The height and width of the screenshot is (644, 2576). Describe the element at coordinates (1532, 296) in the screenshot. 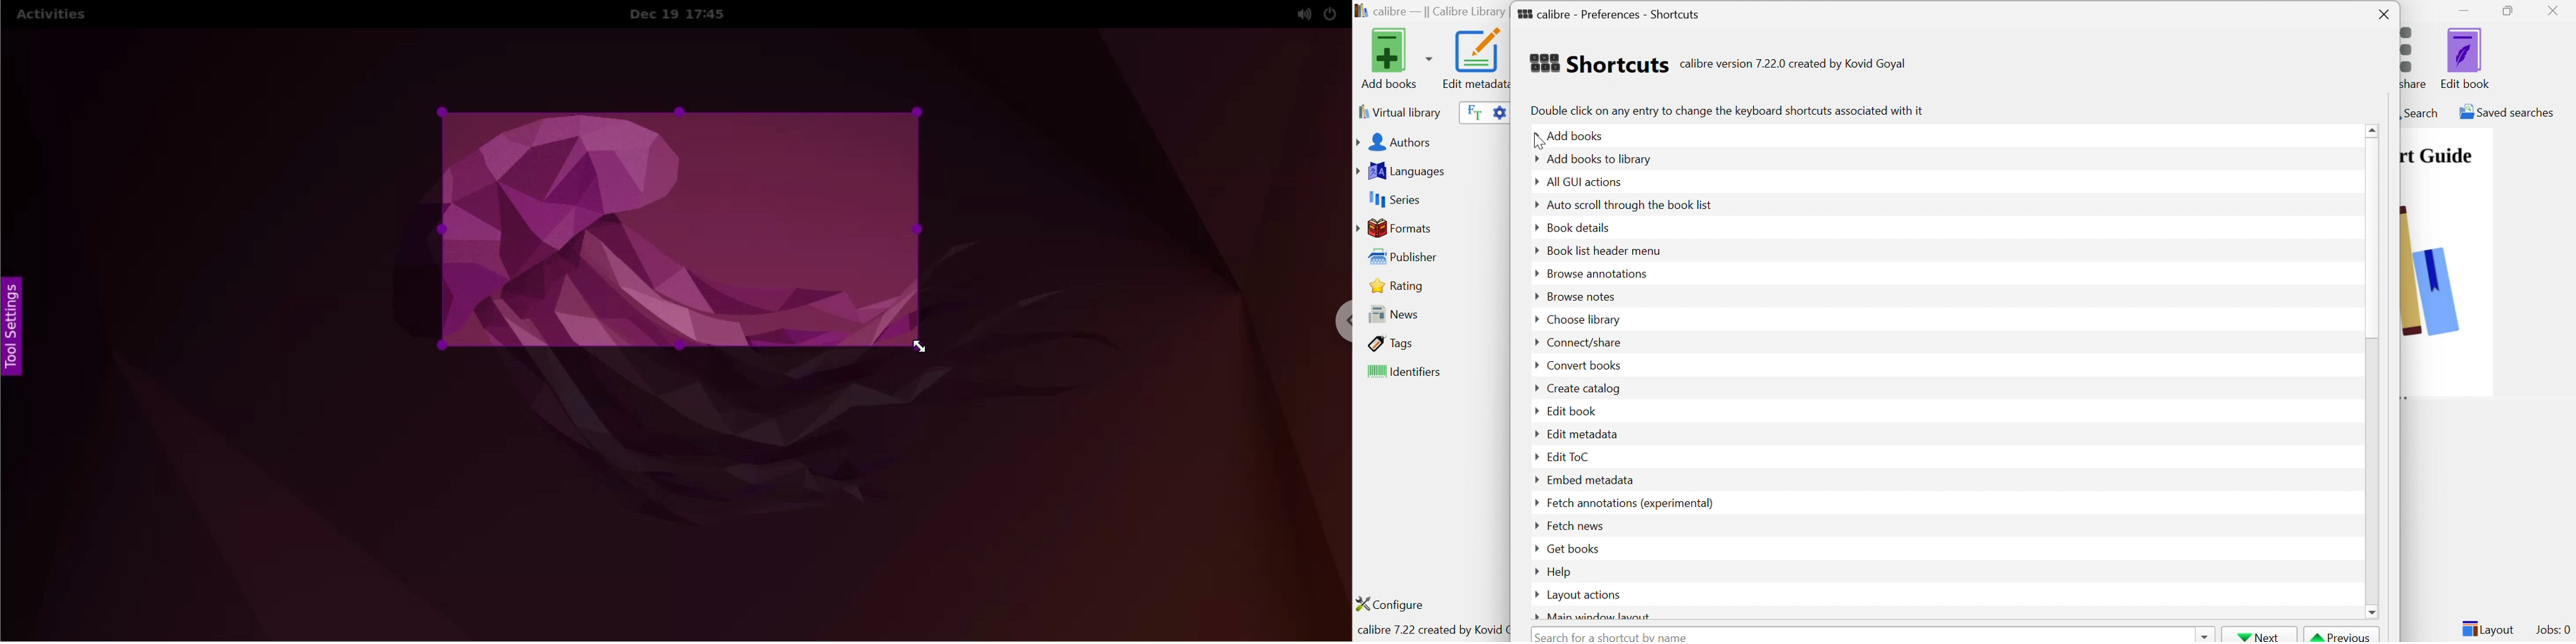

I see `Drop Down` at that location.